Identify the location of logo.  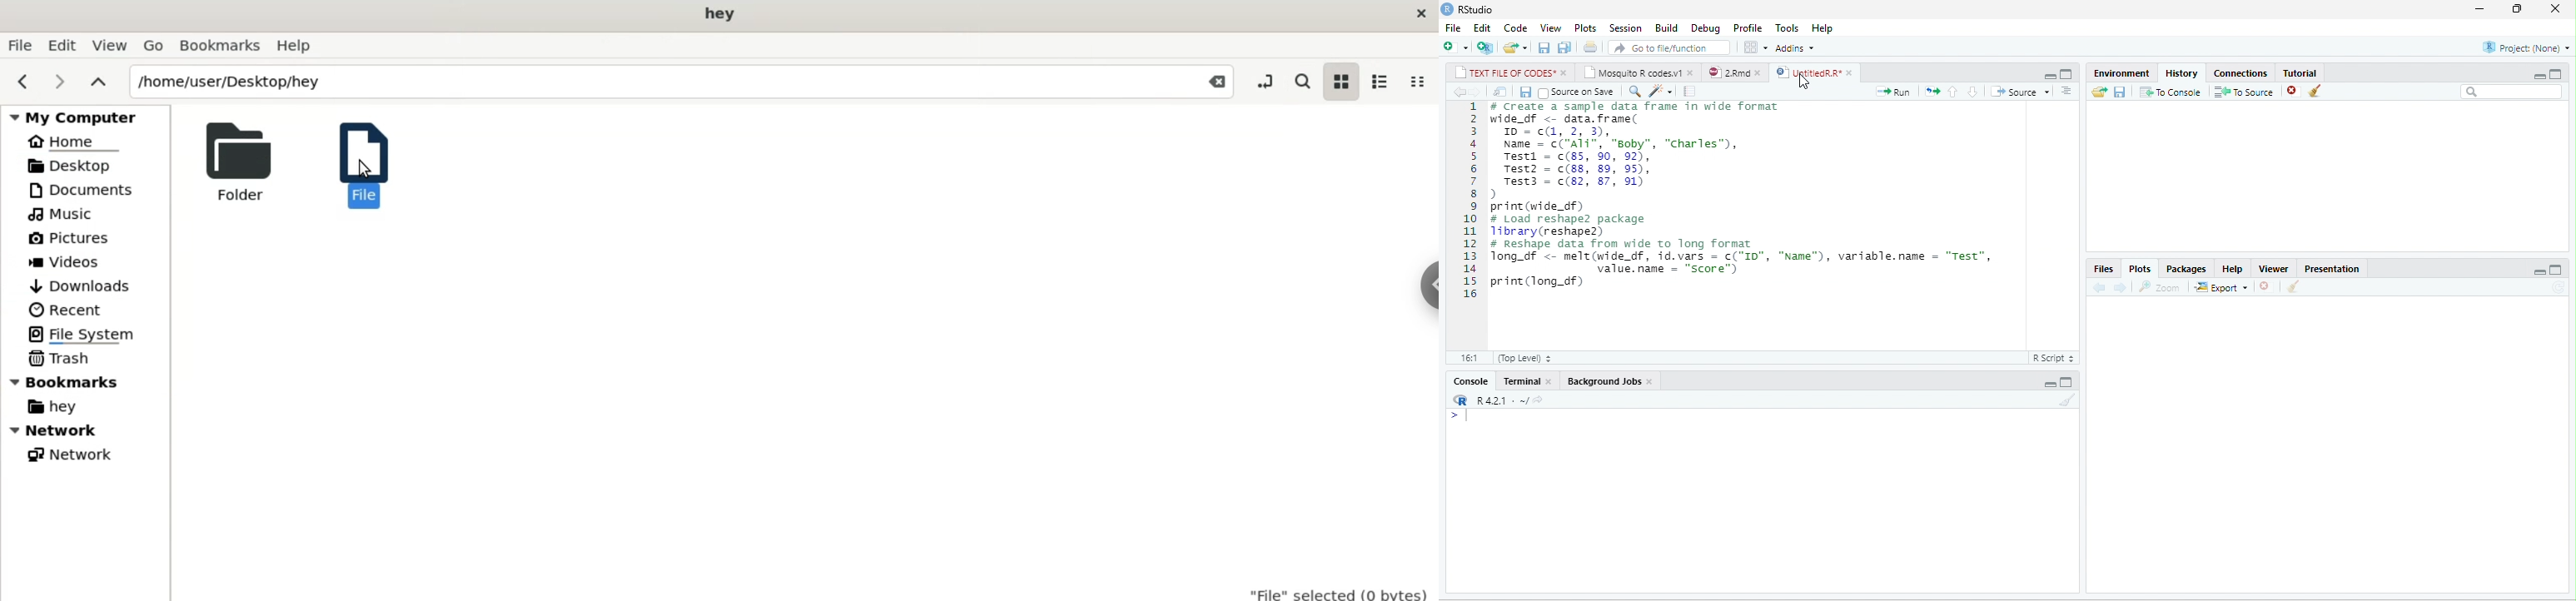
(1448, 8).